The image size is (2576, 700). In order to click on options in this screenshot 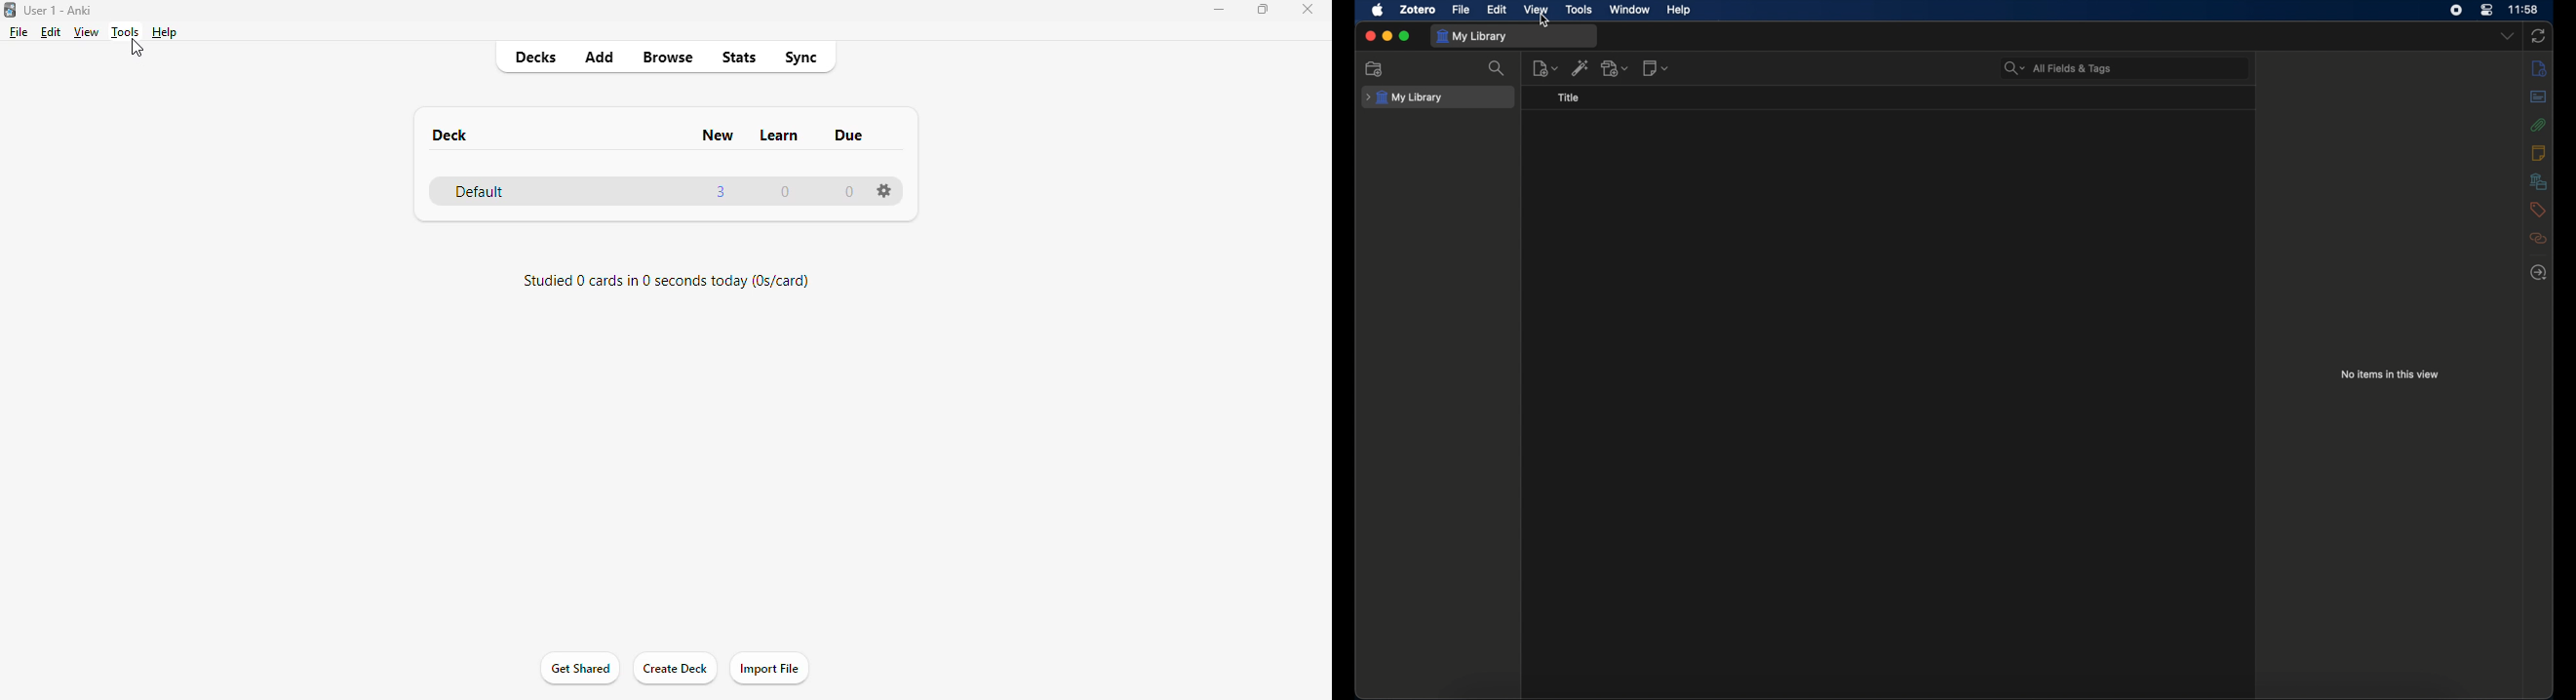, I will do `click(883, 191)`.